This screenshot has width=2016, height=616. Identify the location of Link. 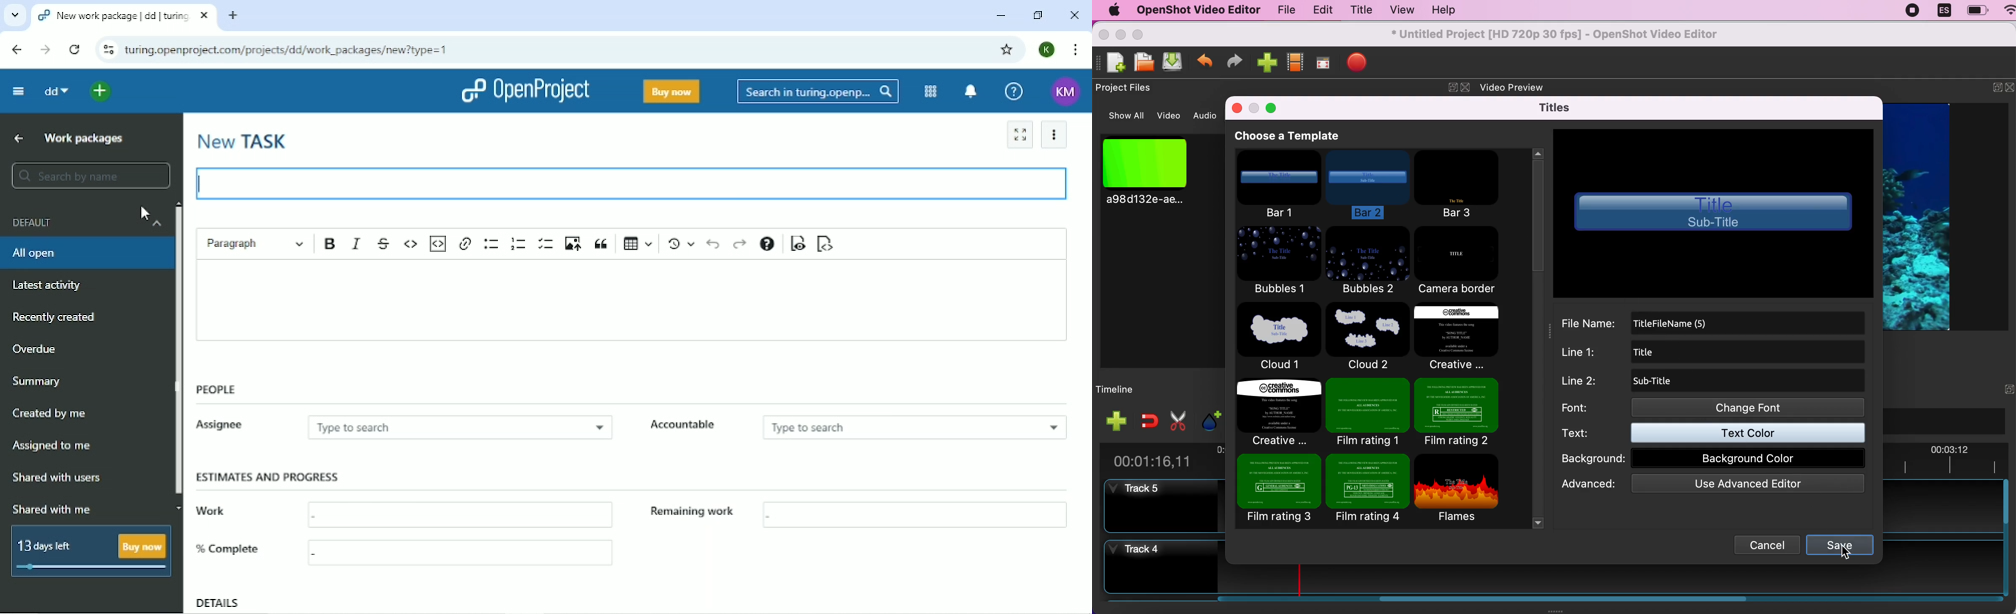
(465, 244).